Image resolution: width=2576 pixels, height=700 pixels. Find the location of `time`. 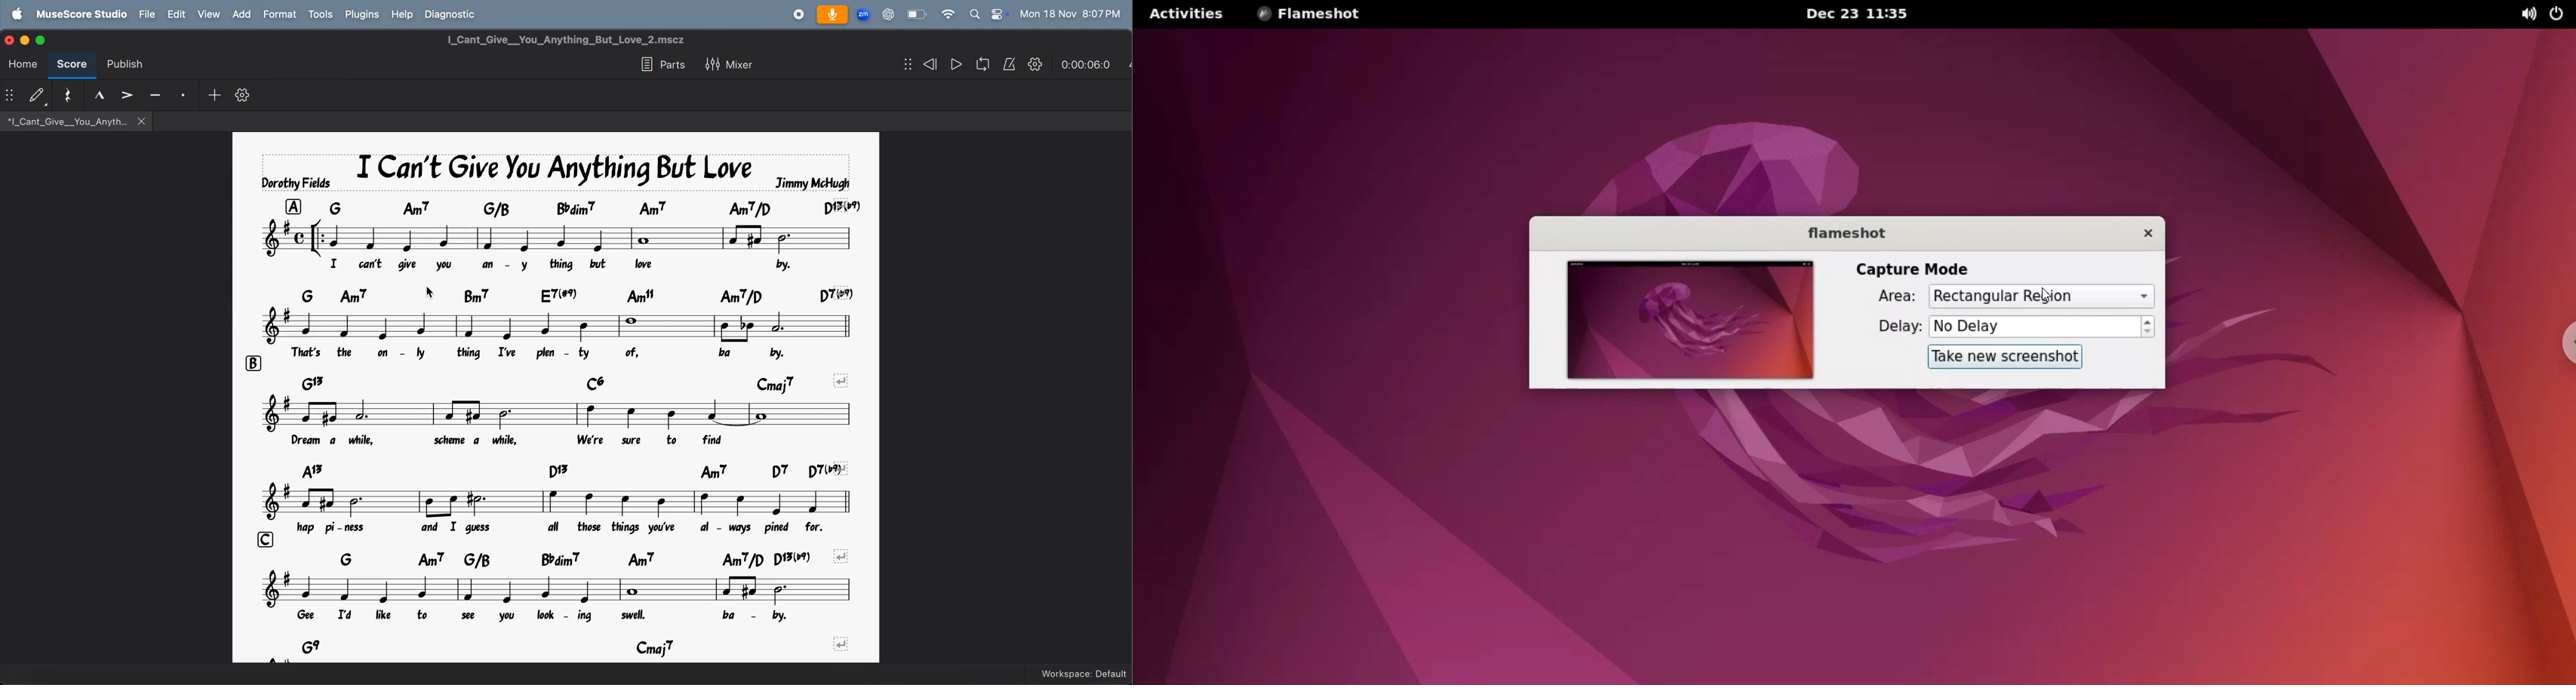

time is located at coordinates (1094, 66).